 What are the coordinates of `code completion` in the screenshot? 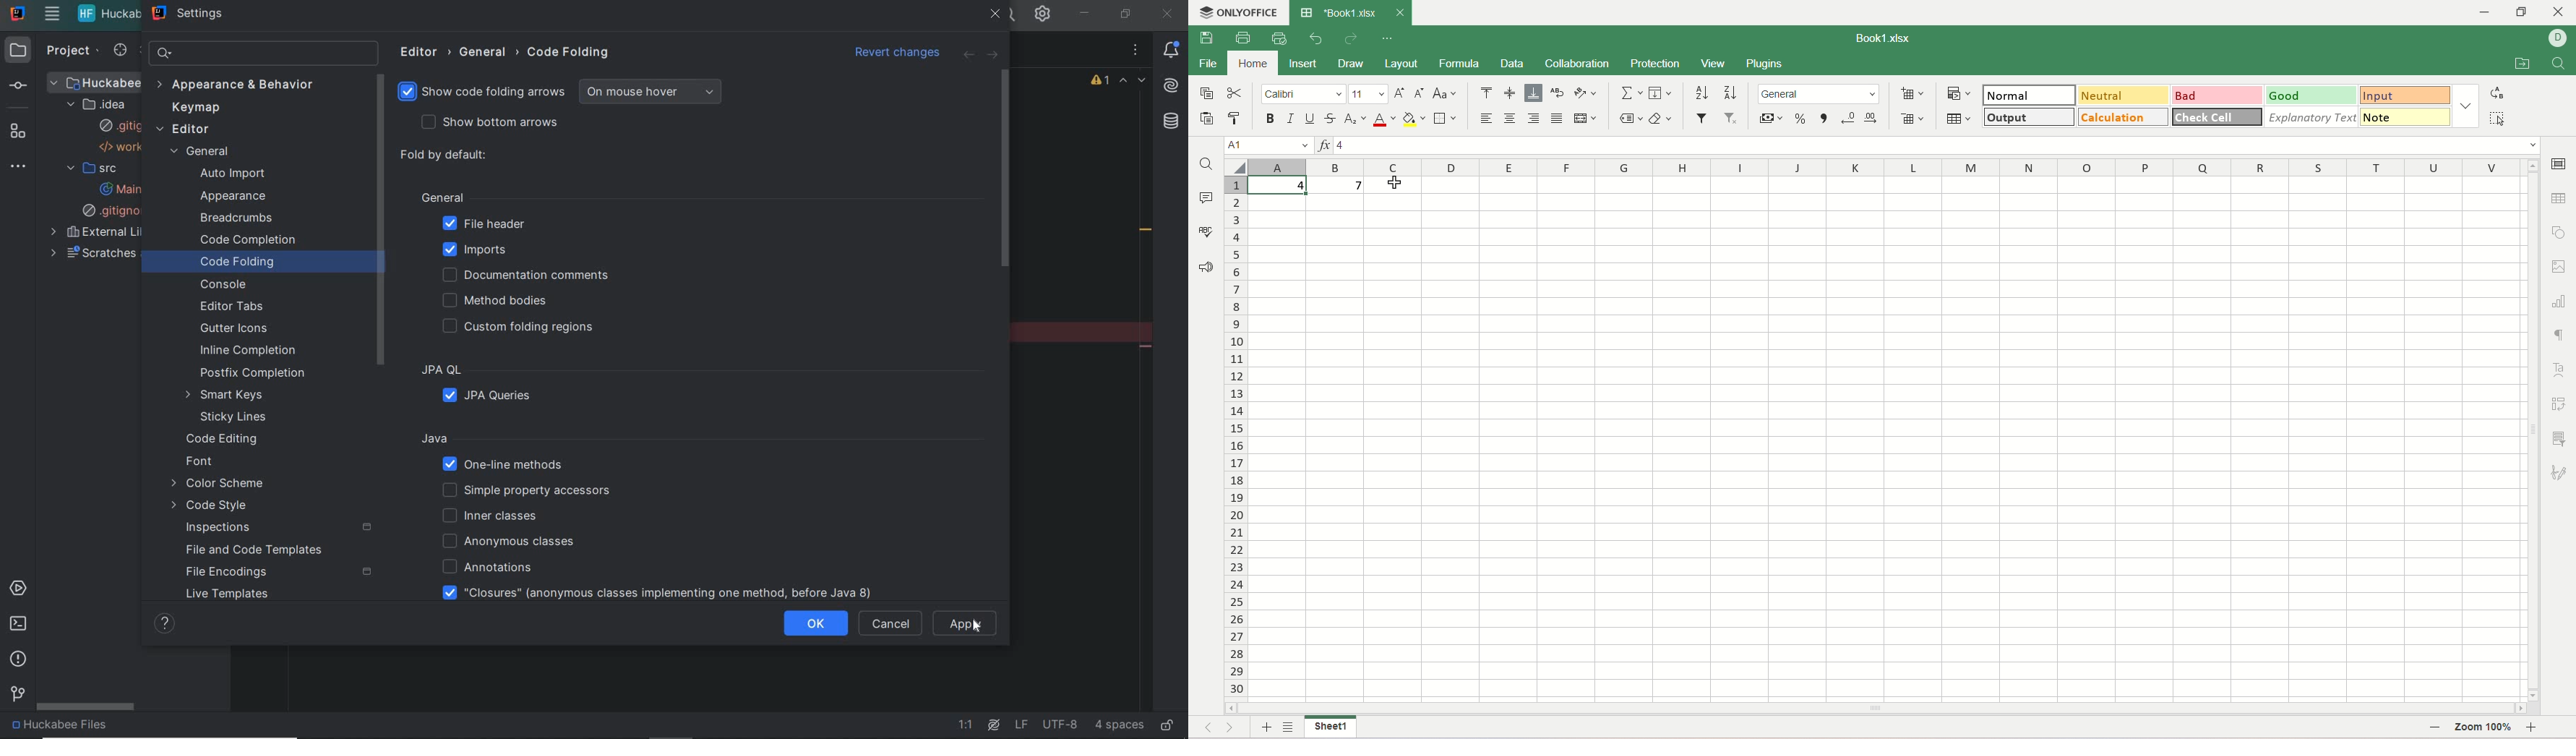 It's located at (246, 240).